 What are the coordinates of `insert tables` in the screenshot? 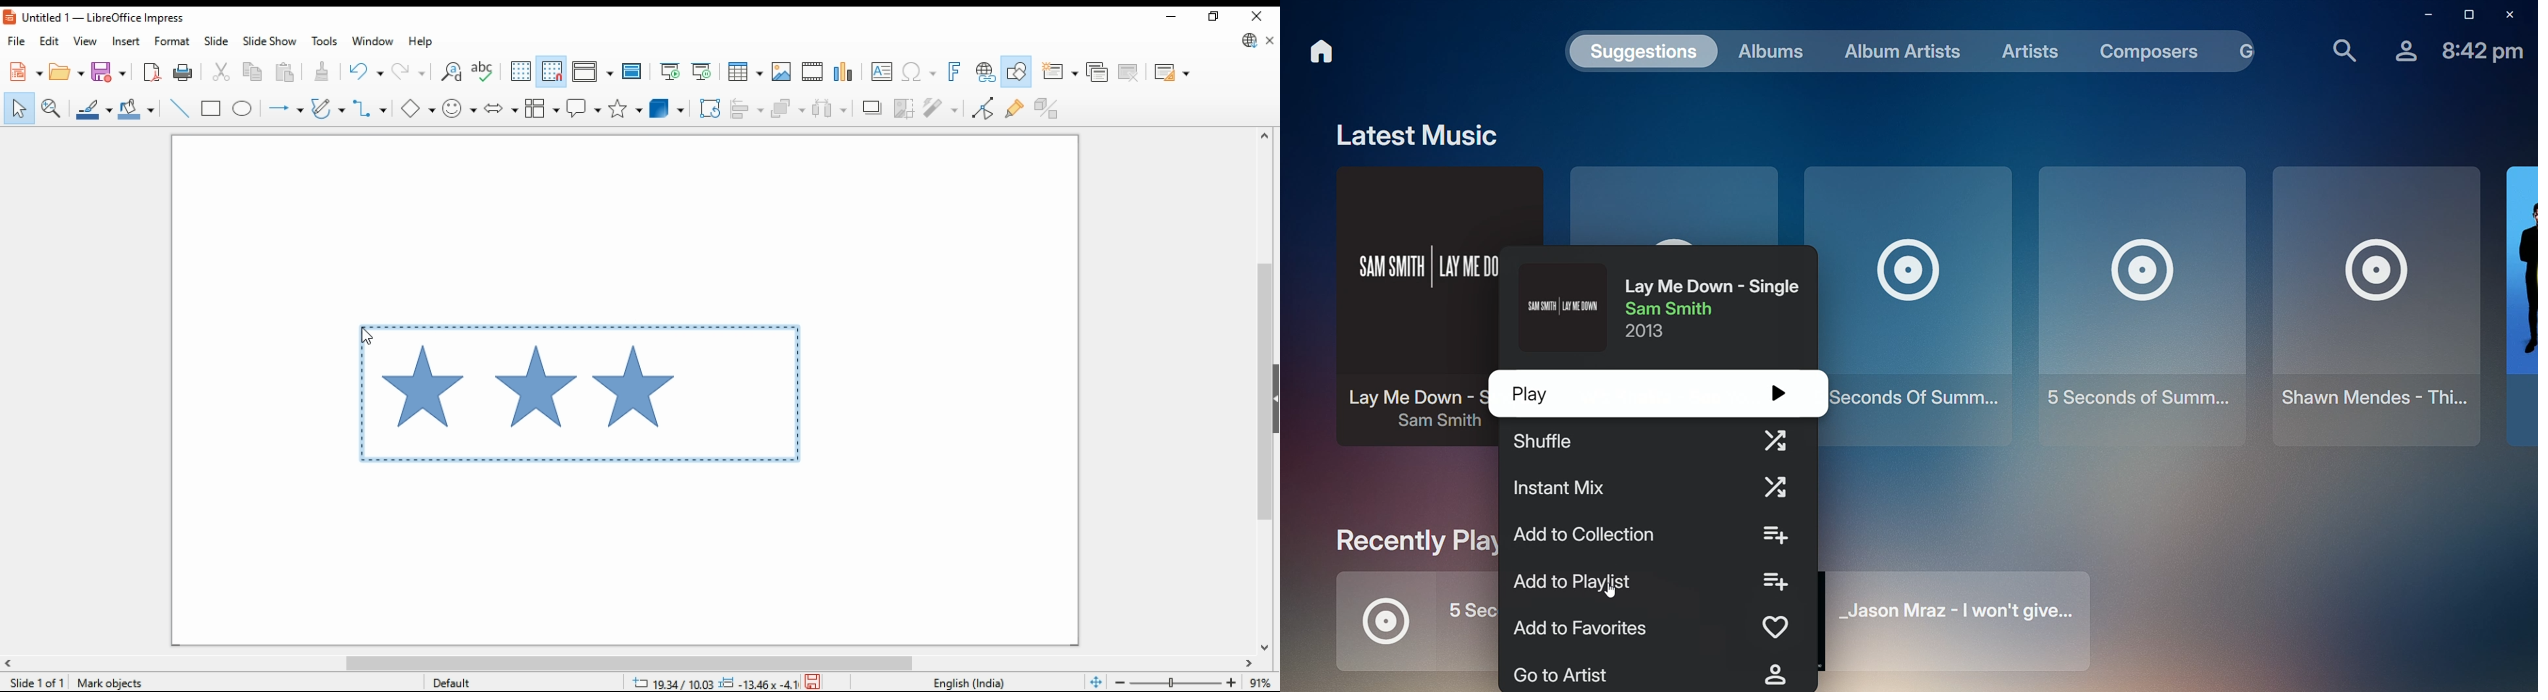 It's located at (746, 70).